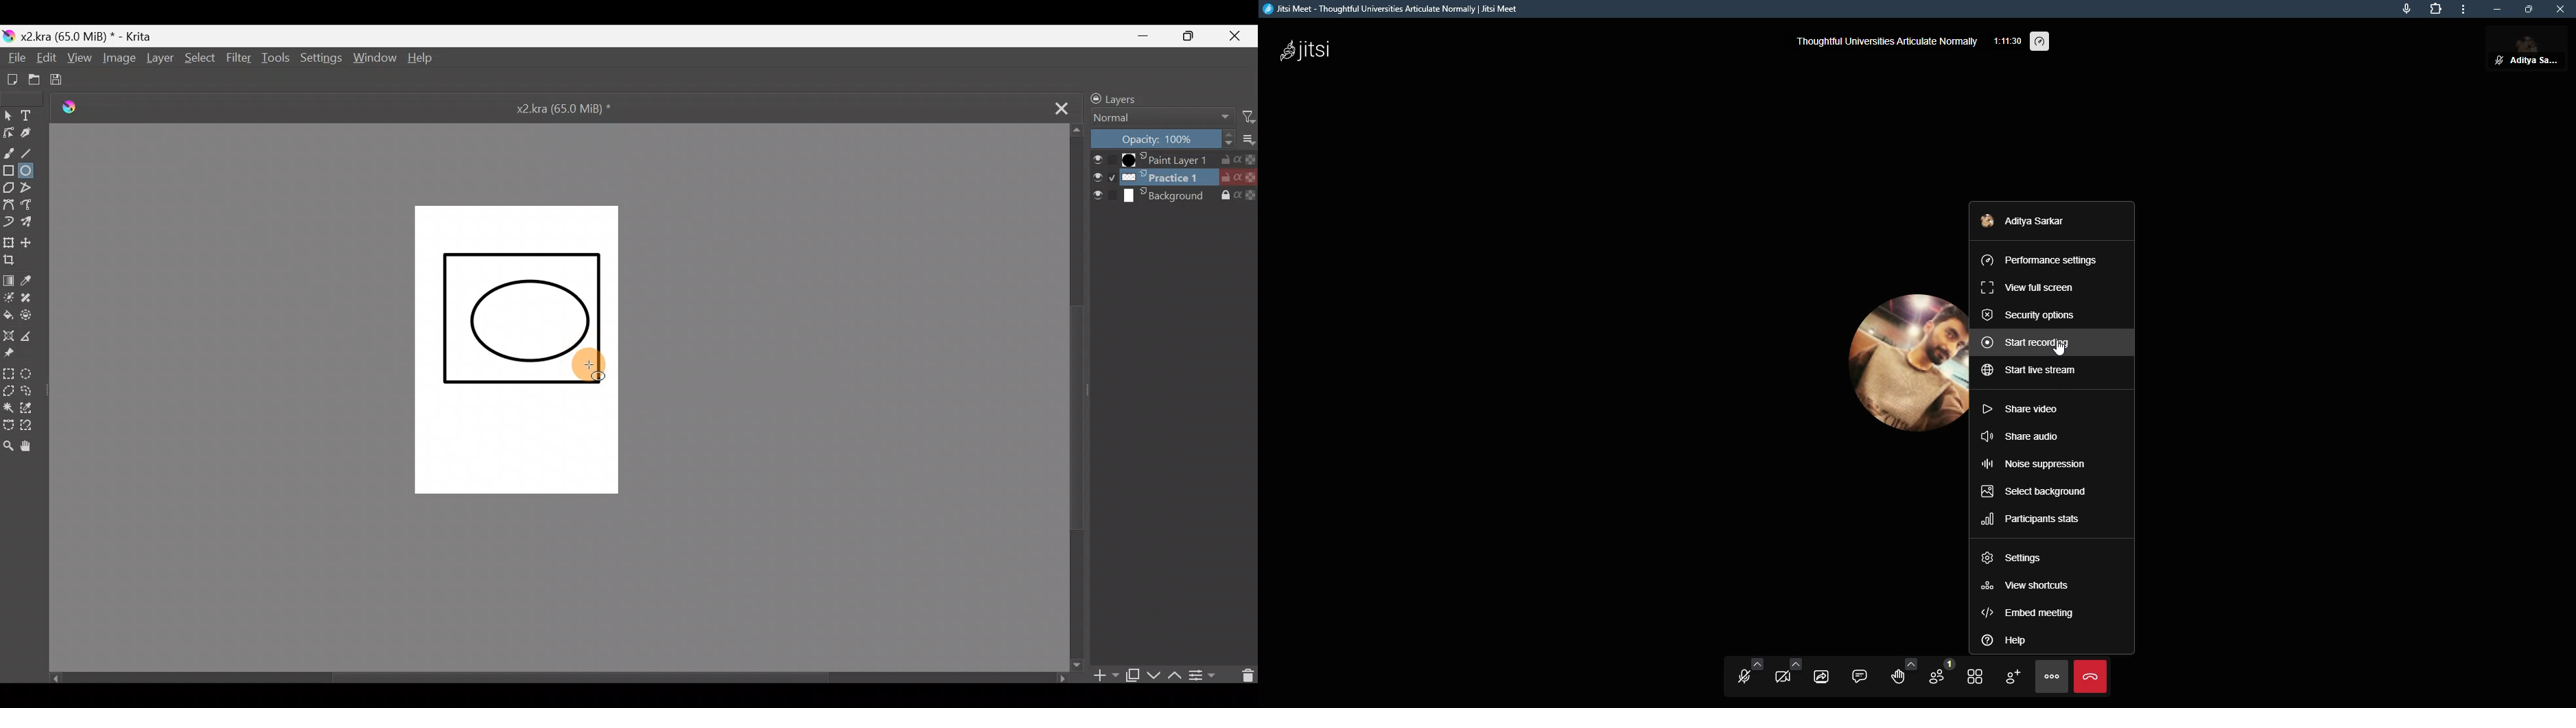 The width and height of the screenshot is (2576, 728). I want to click on Move layer, so click(33, 243).